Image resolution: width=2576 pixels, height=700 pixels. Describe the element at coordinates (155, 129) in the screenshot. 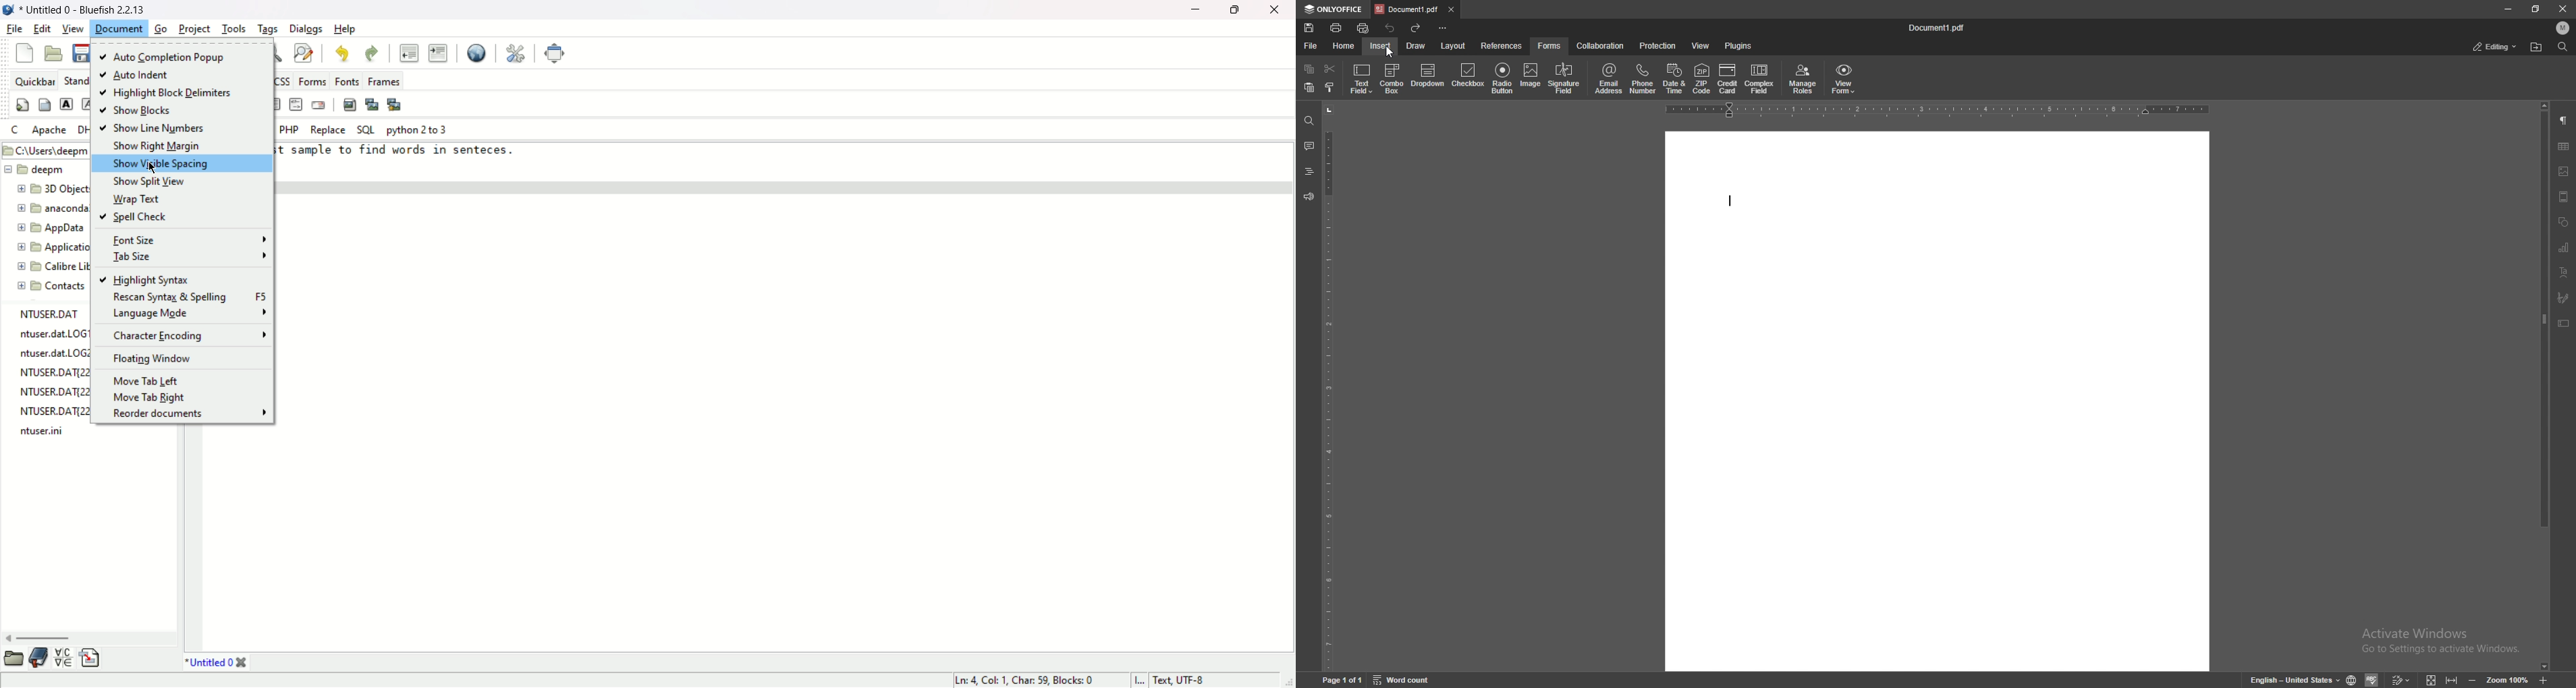

I see `show line numbers` at that location.